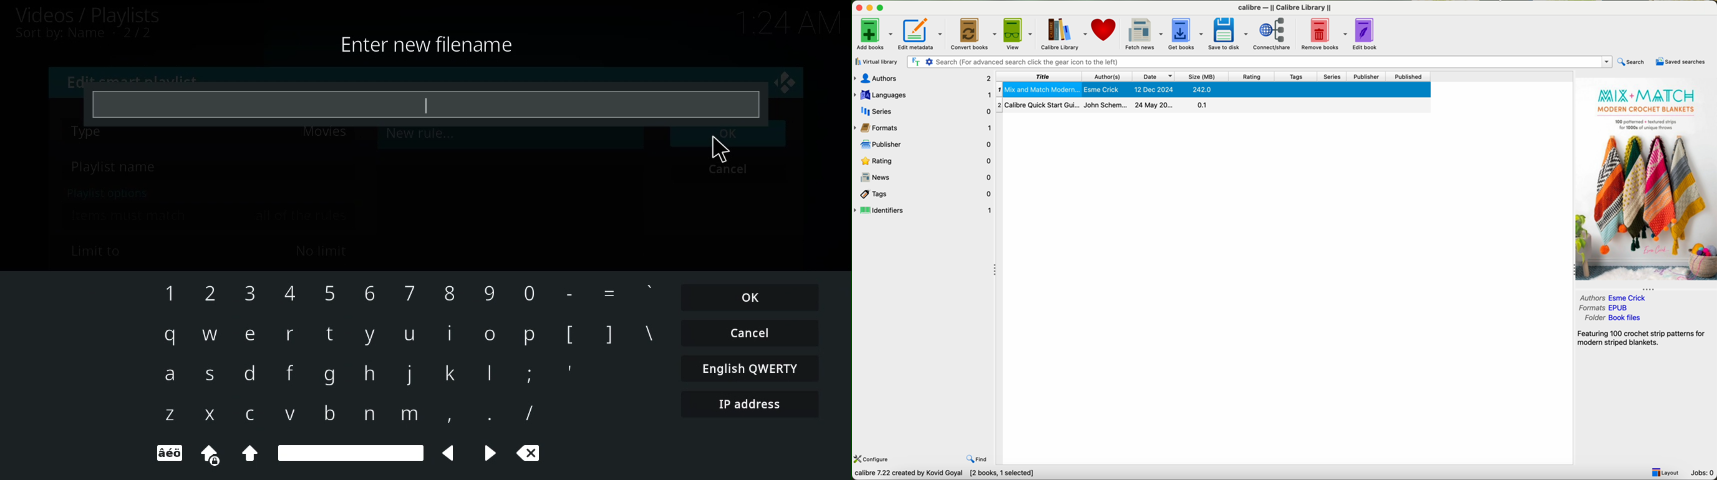 Image resolution: width=1736 pixels, height=504 pixels. What do you see at coordinates (99, 252) in the screenshot?
I see `limit to` at bounding box center [99, 252].